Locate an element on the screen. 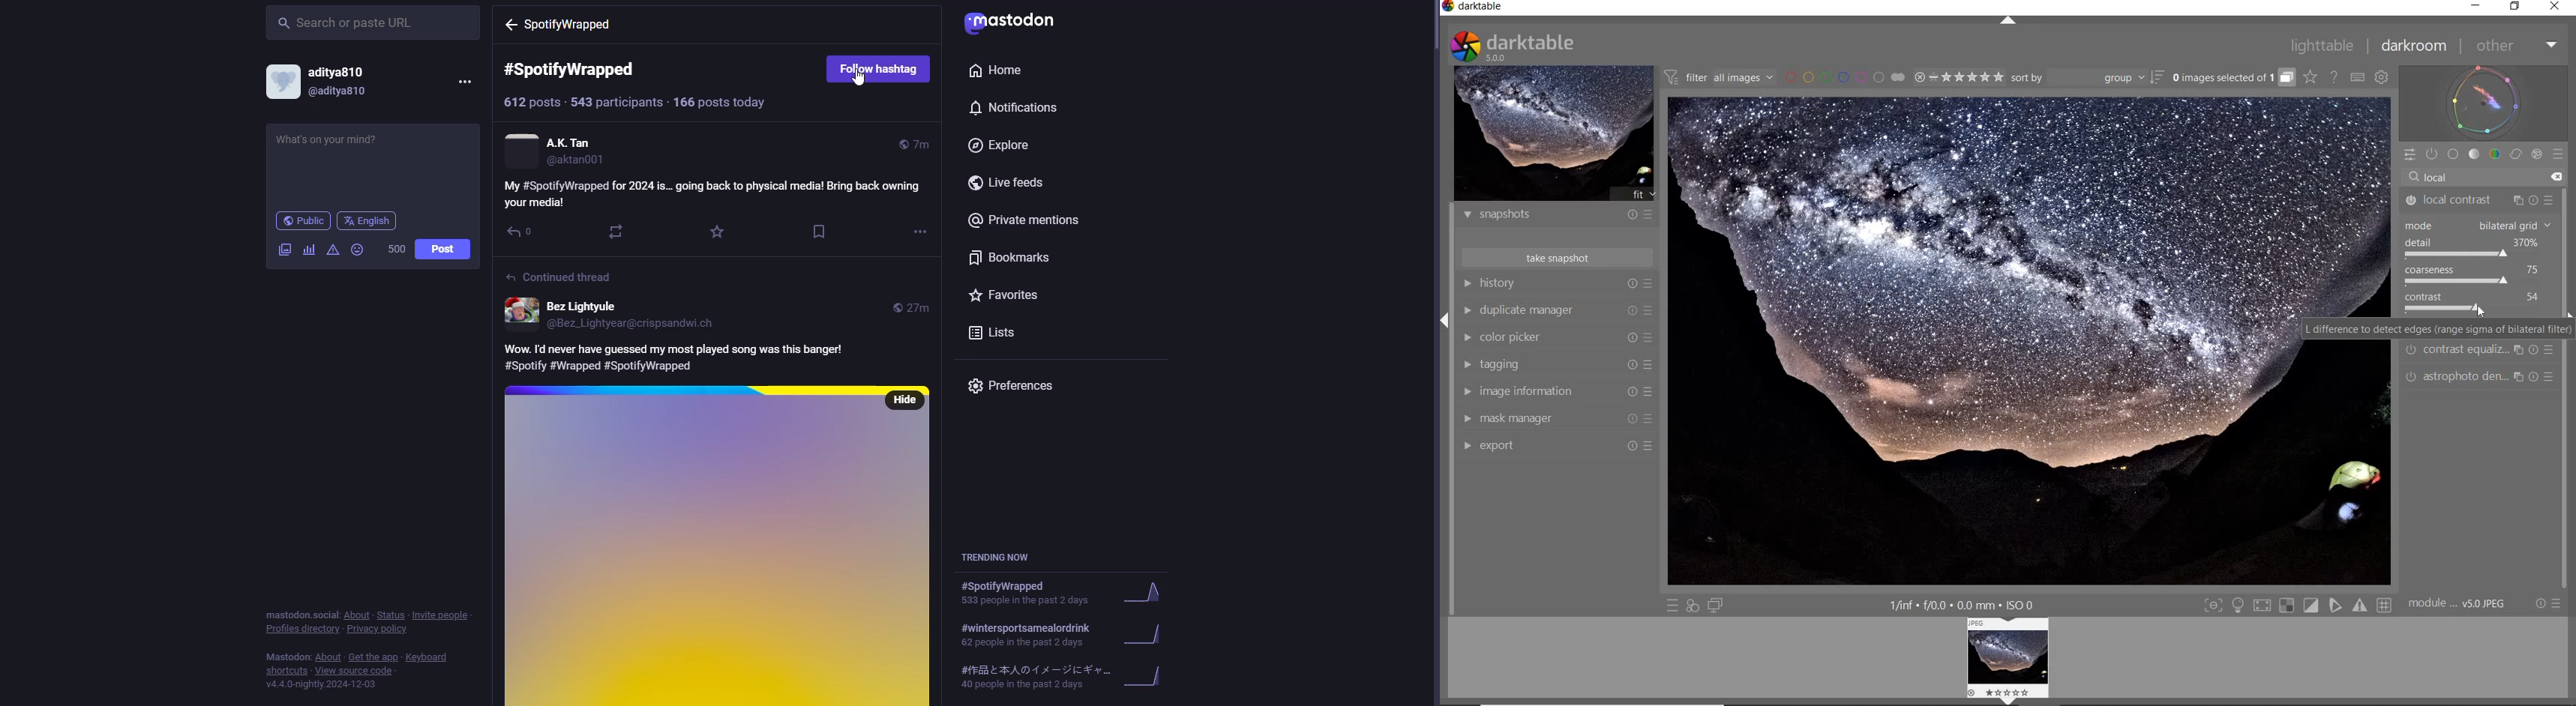 This screenshot has height=728, width=2576. cursor is located at coordinates (2482, 310).